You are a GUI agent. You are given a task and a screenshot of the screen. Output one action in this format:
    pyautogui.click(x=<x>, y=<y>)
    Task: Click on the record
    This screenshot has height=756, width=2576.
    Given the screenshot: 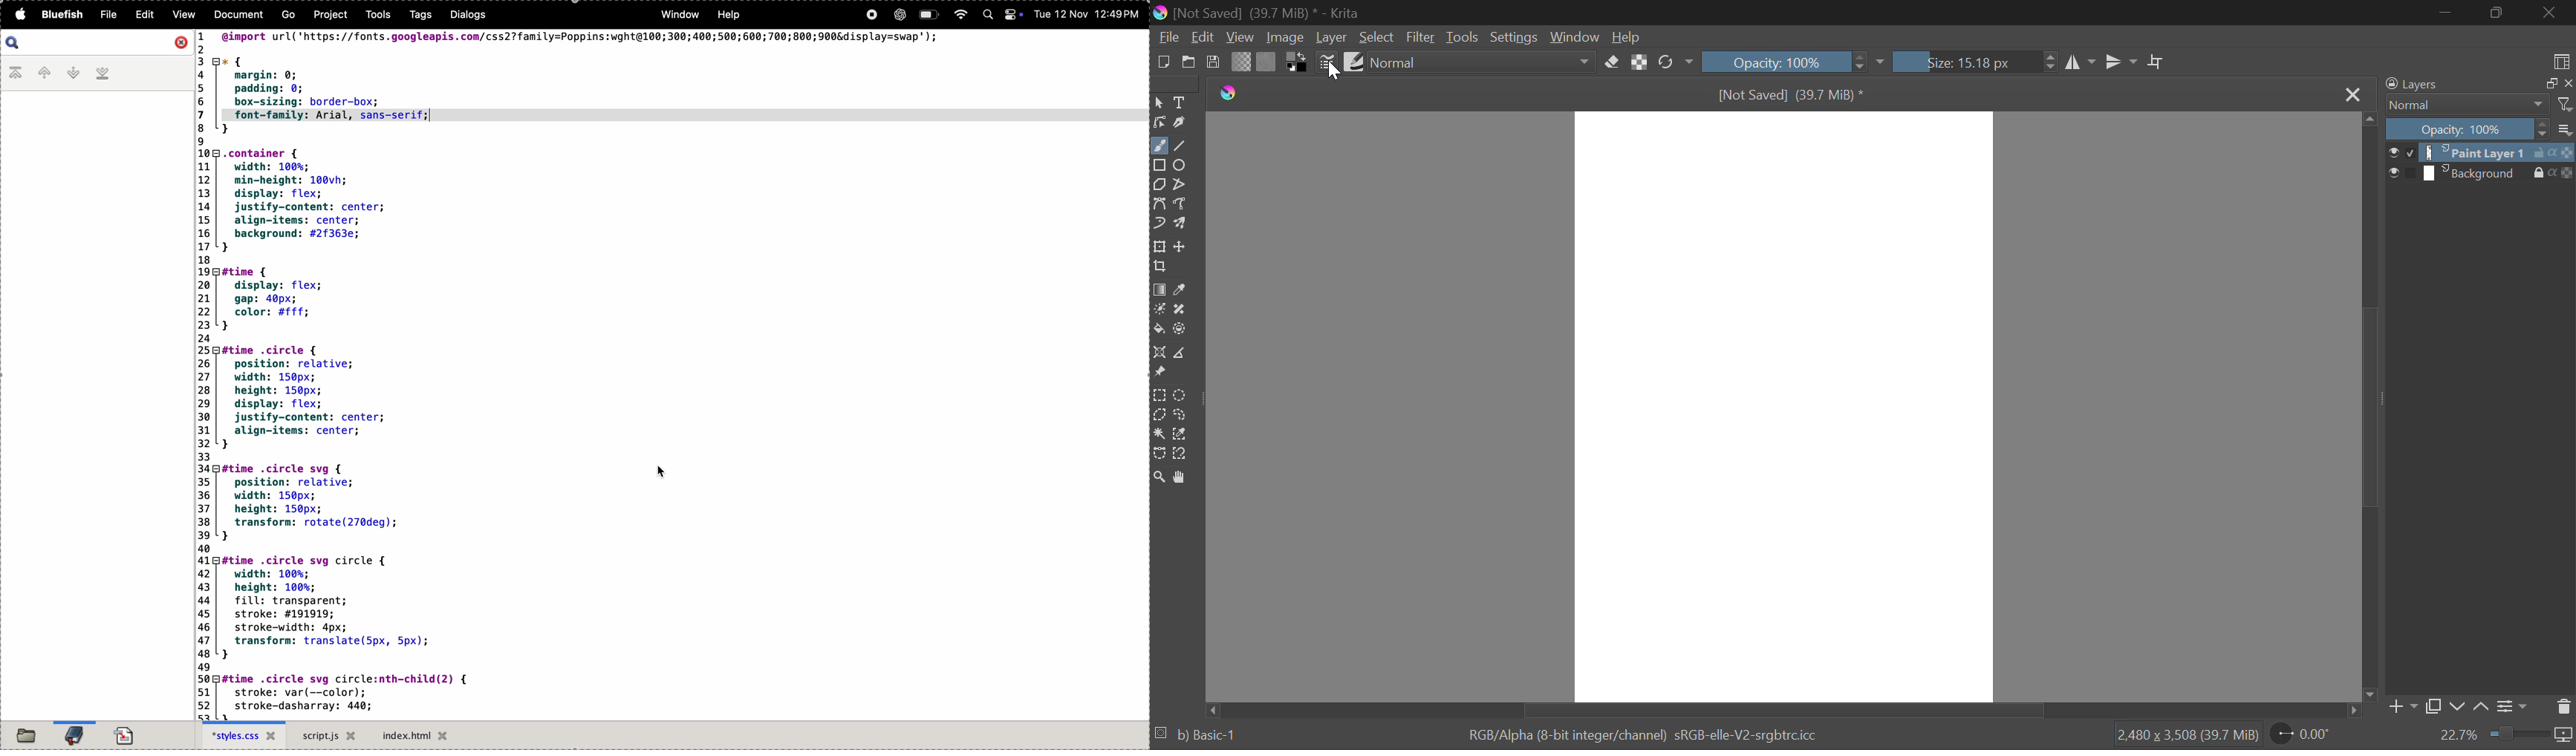 What is the action you would take?
    pyautogui.click(x=872, y=16)
    